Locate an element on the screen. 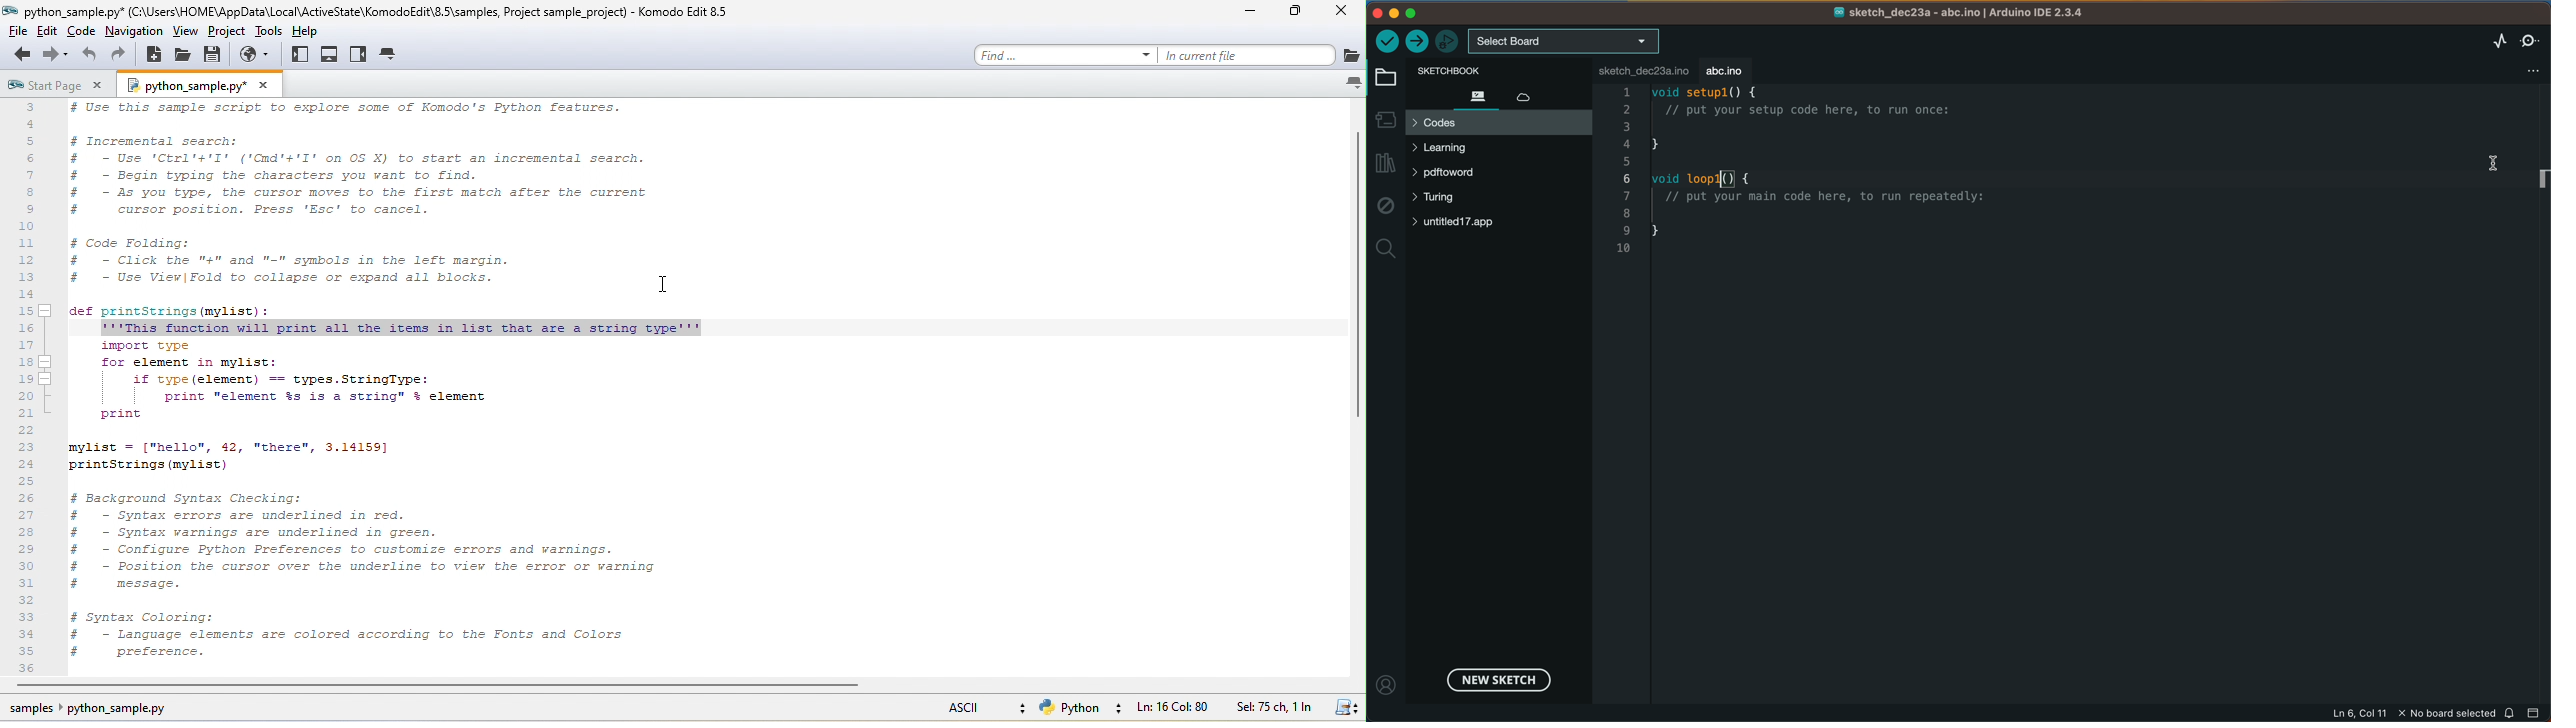 Image resolution: width=2576 pixels, height=728 pixels. debug is located at coordinates (1388, 205).